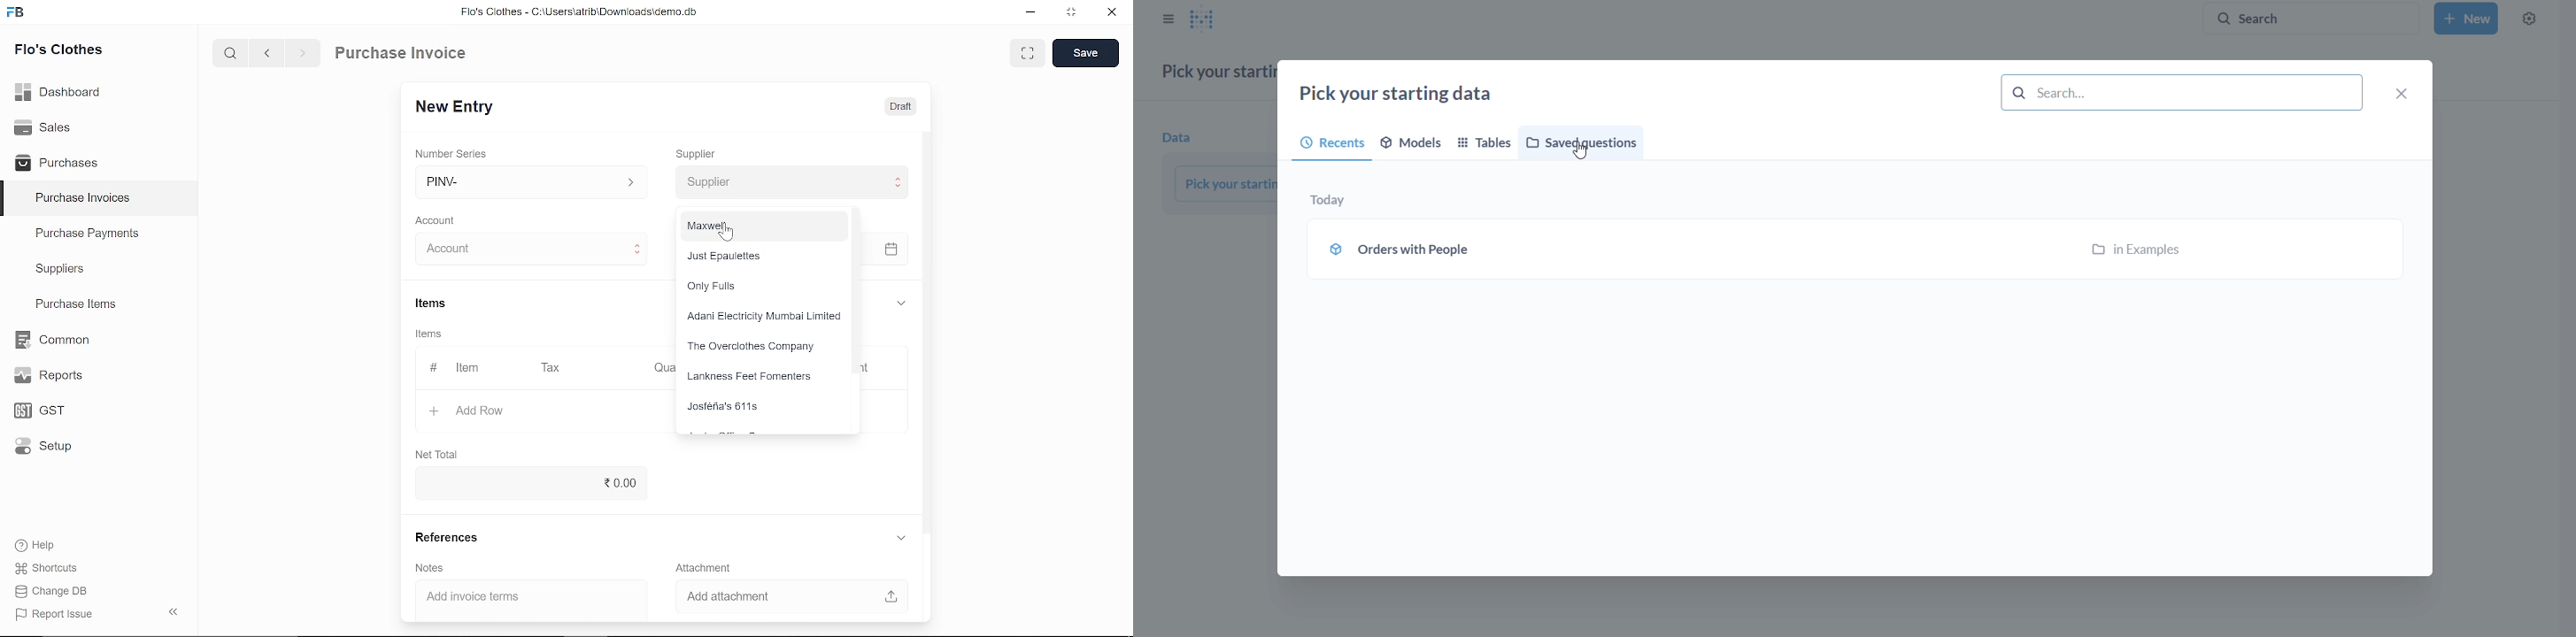 This screenshot has height=644, width=2576. What do you see at coordinates (431, 569) in the screenshot?
I see `Notes` at bounding box center [431, 569].